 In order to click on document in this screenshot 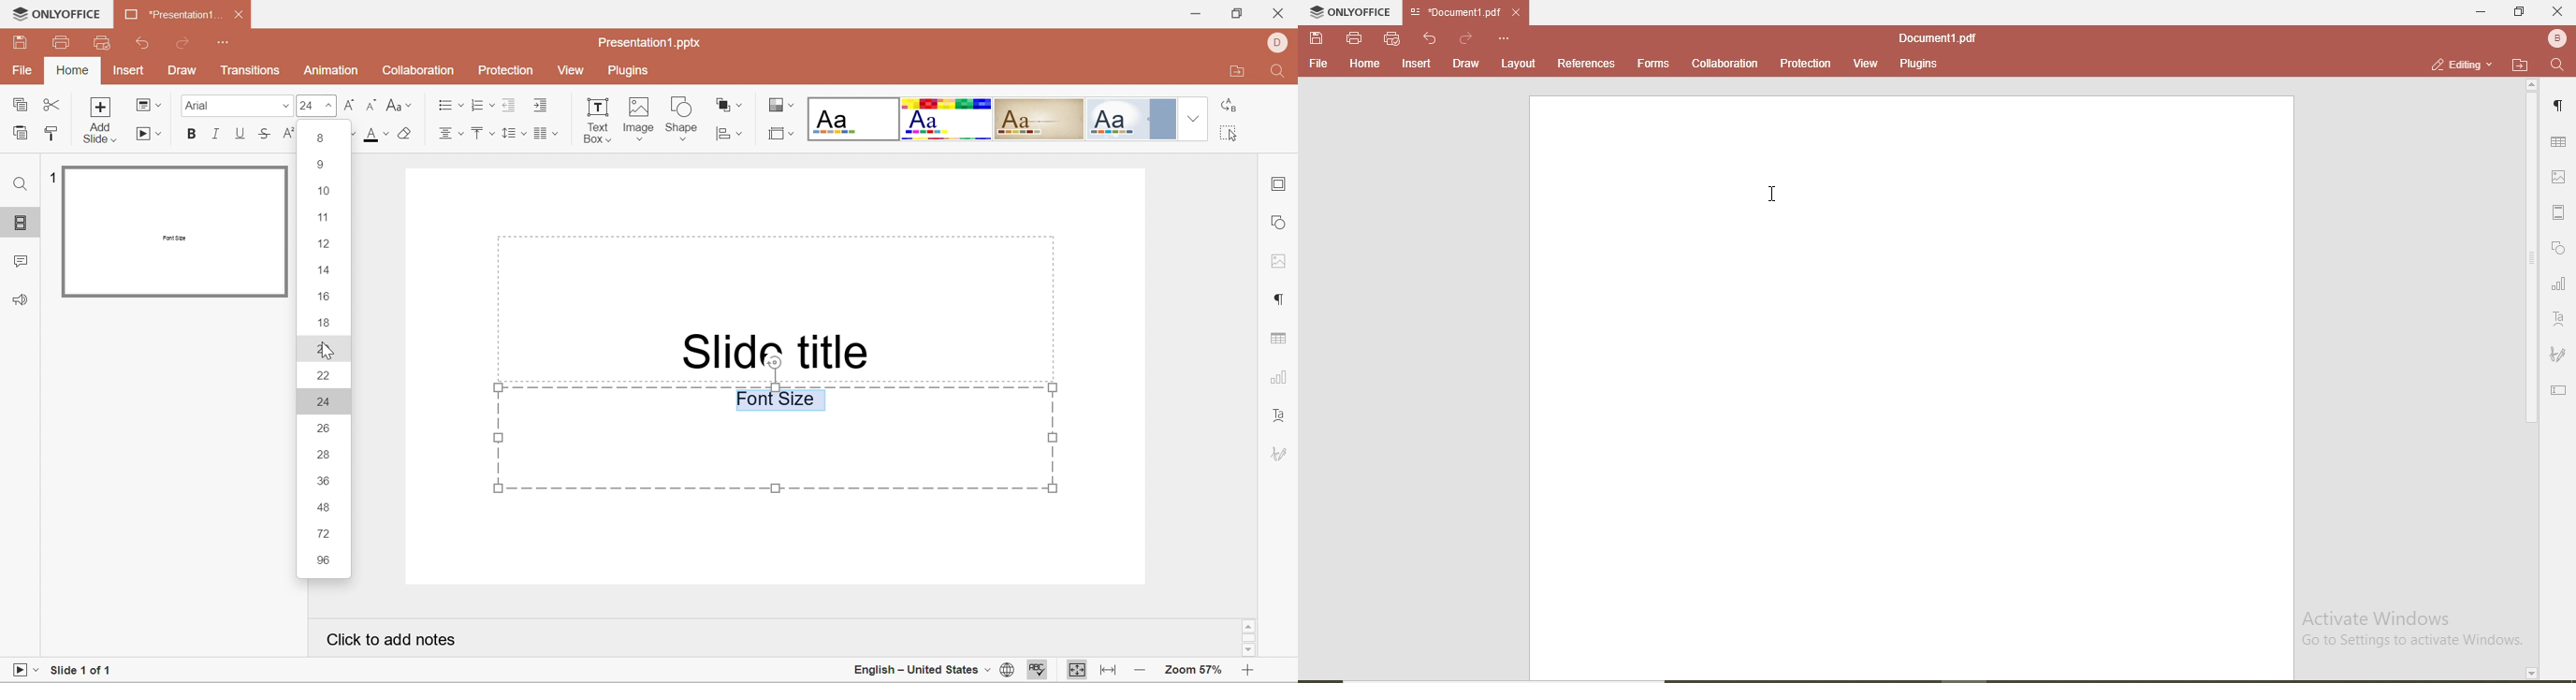, I will do `click(1911, 389)`.